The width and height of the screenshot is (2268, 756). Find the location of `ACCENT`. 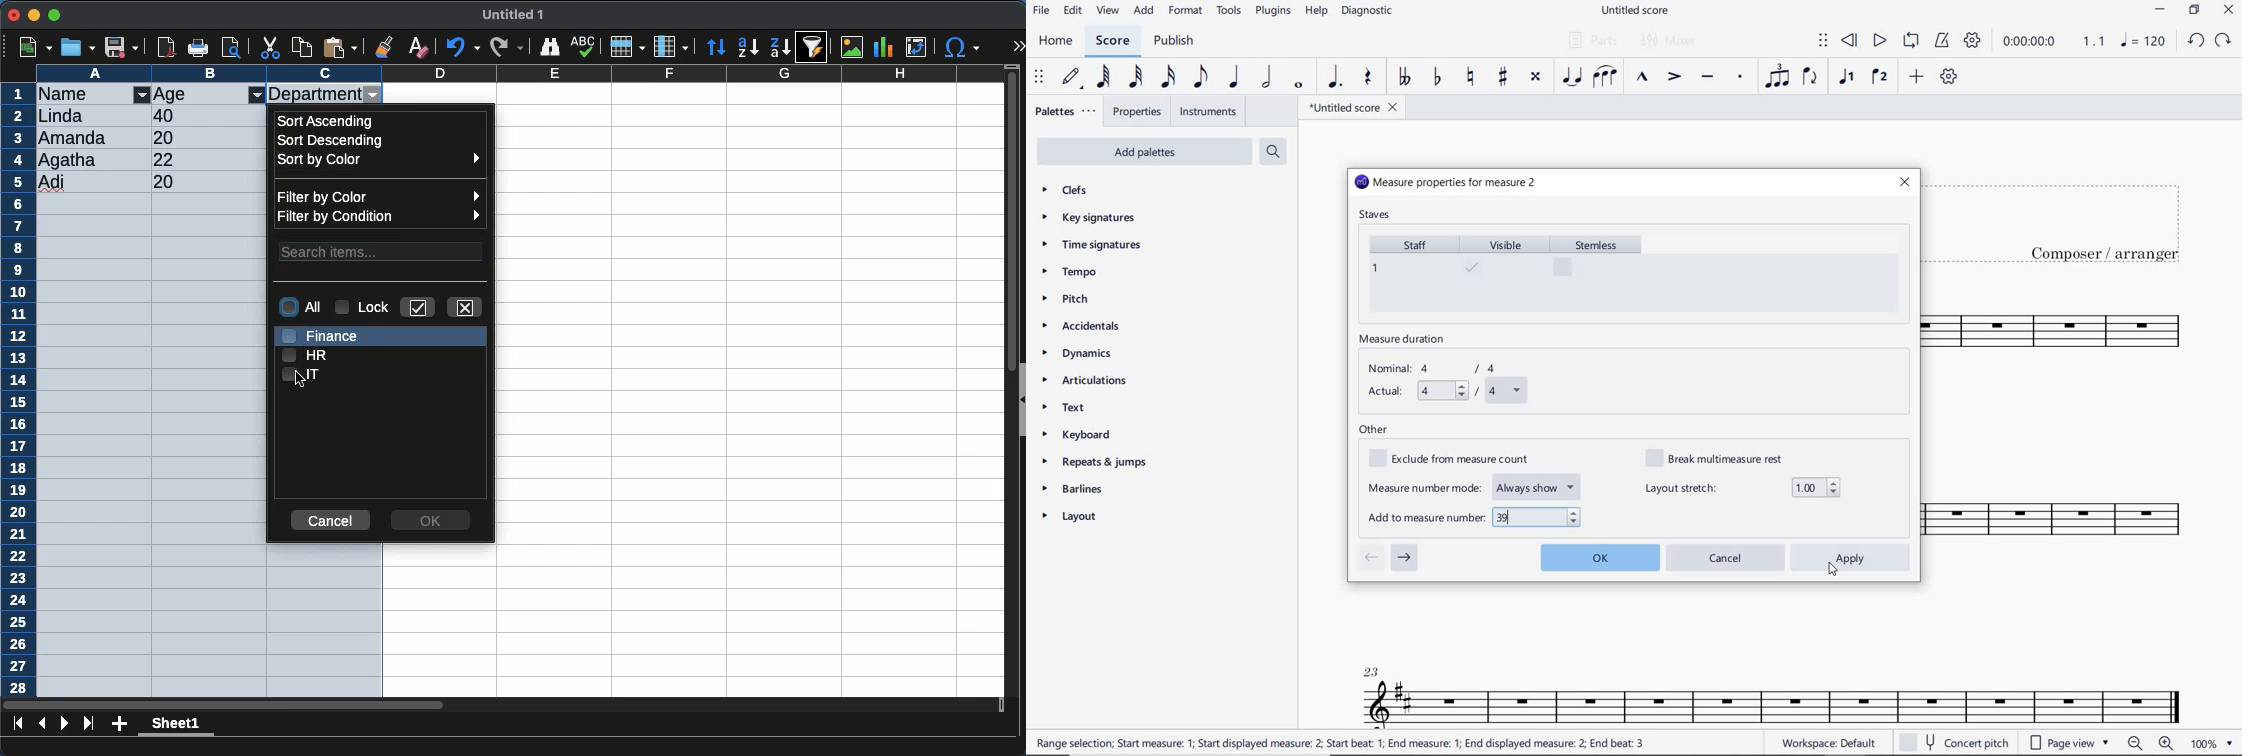

ACCENT is located at coordinates (1673, 78).